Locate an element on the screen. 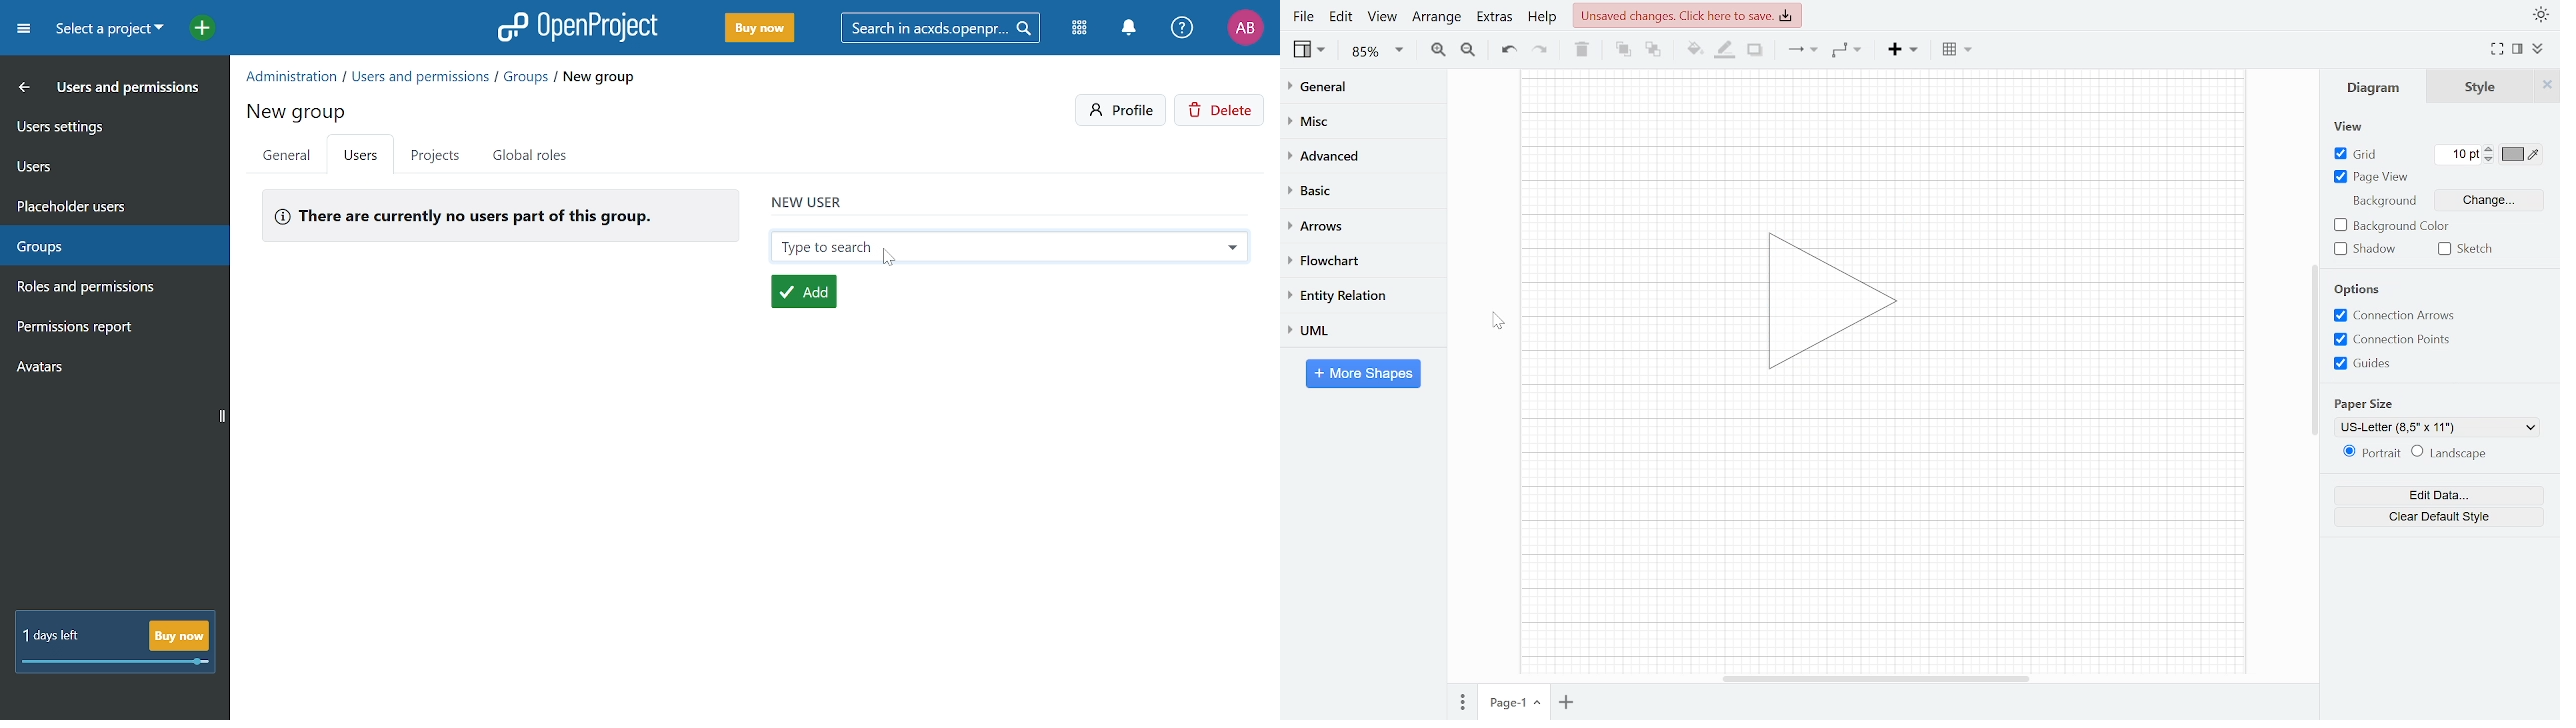  Format (Ctrl+Shift+P) is located at coordinates (2518, 50).